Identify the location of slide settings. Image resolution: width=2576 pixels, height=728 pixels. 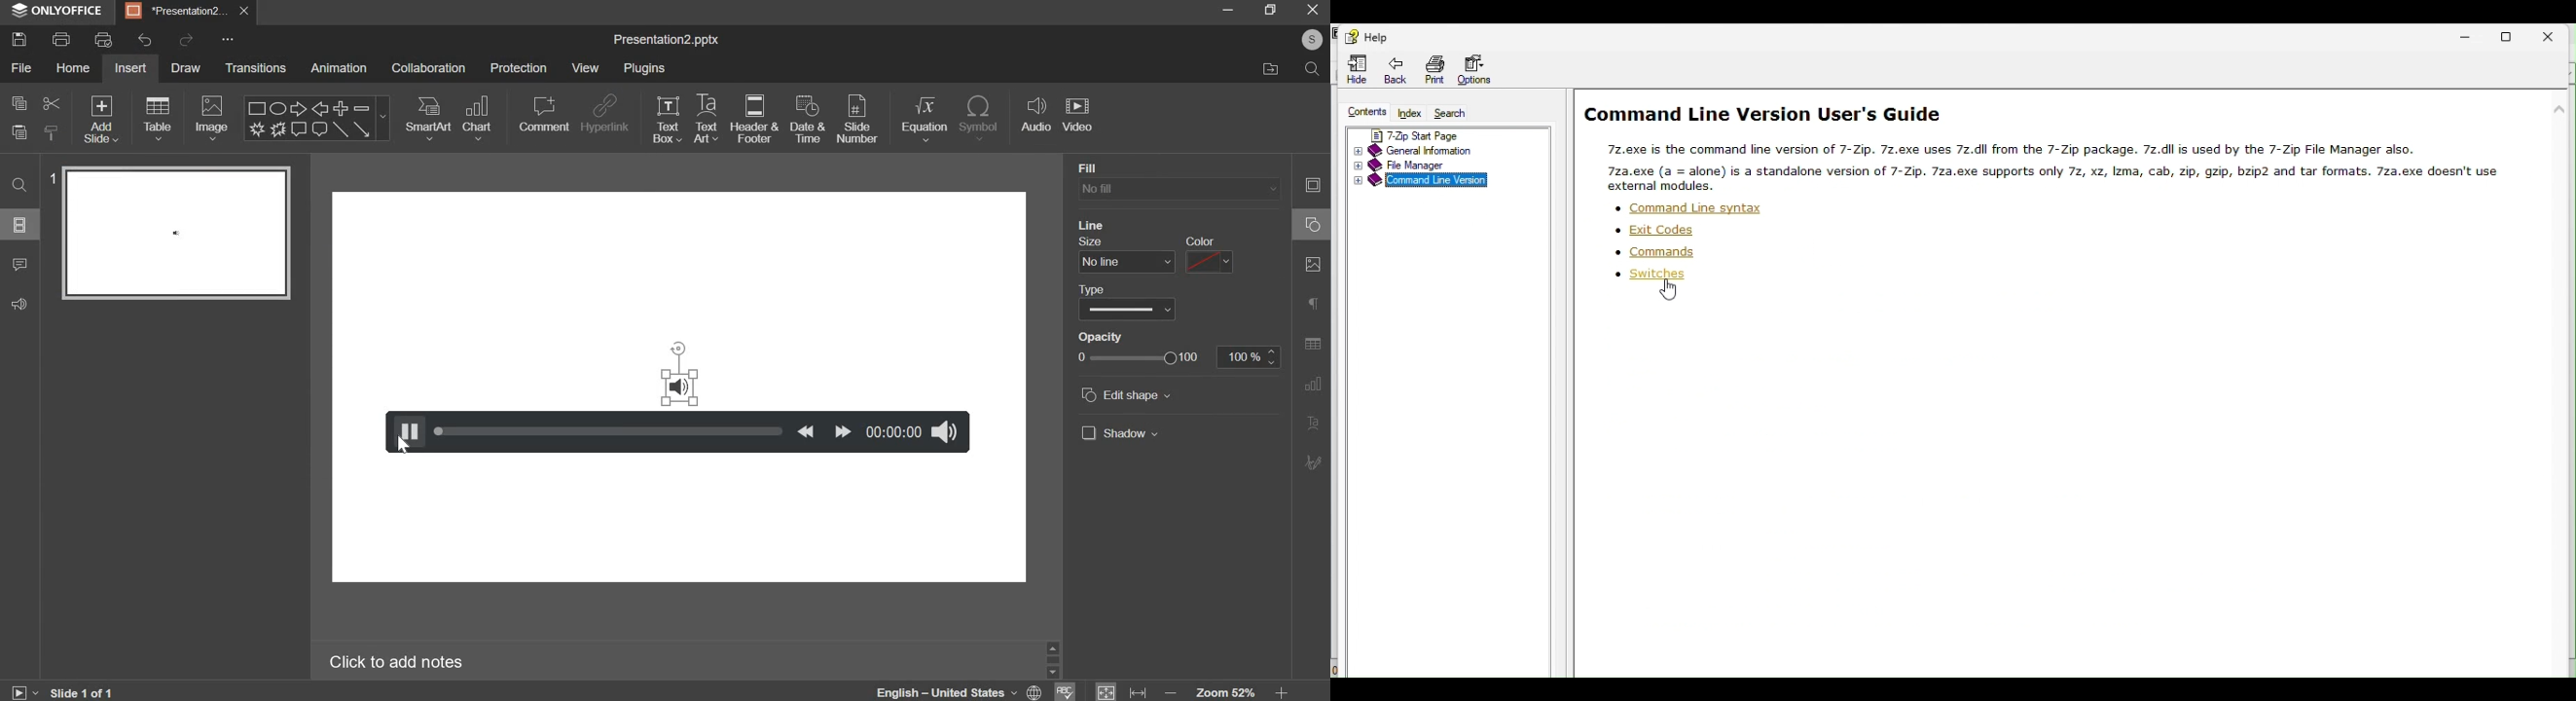
(1312, 184).